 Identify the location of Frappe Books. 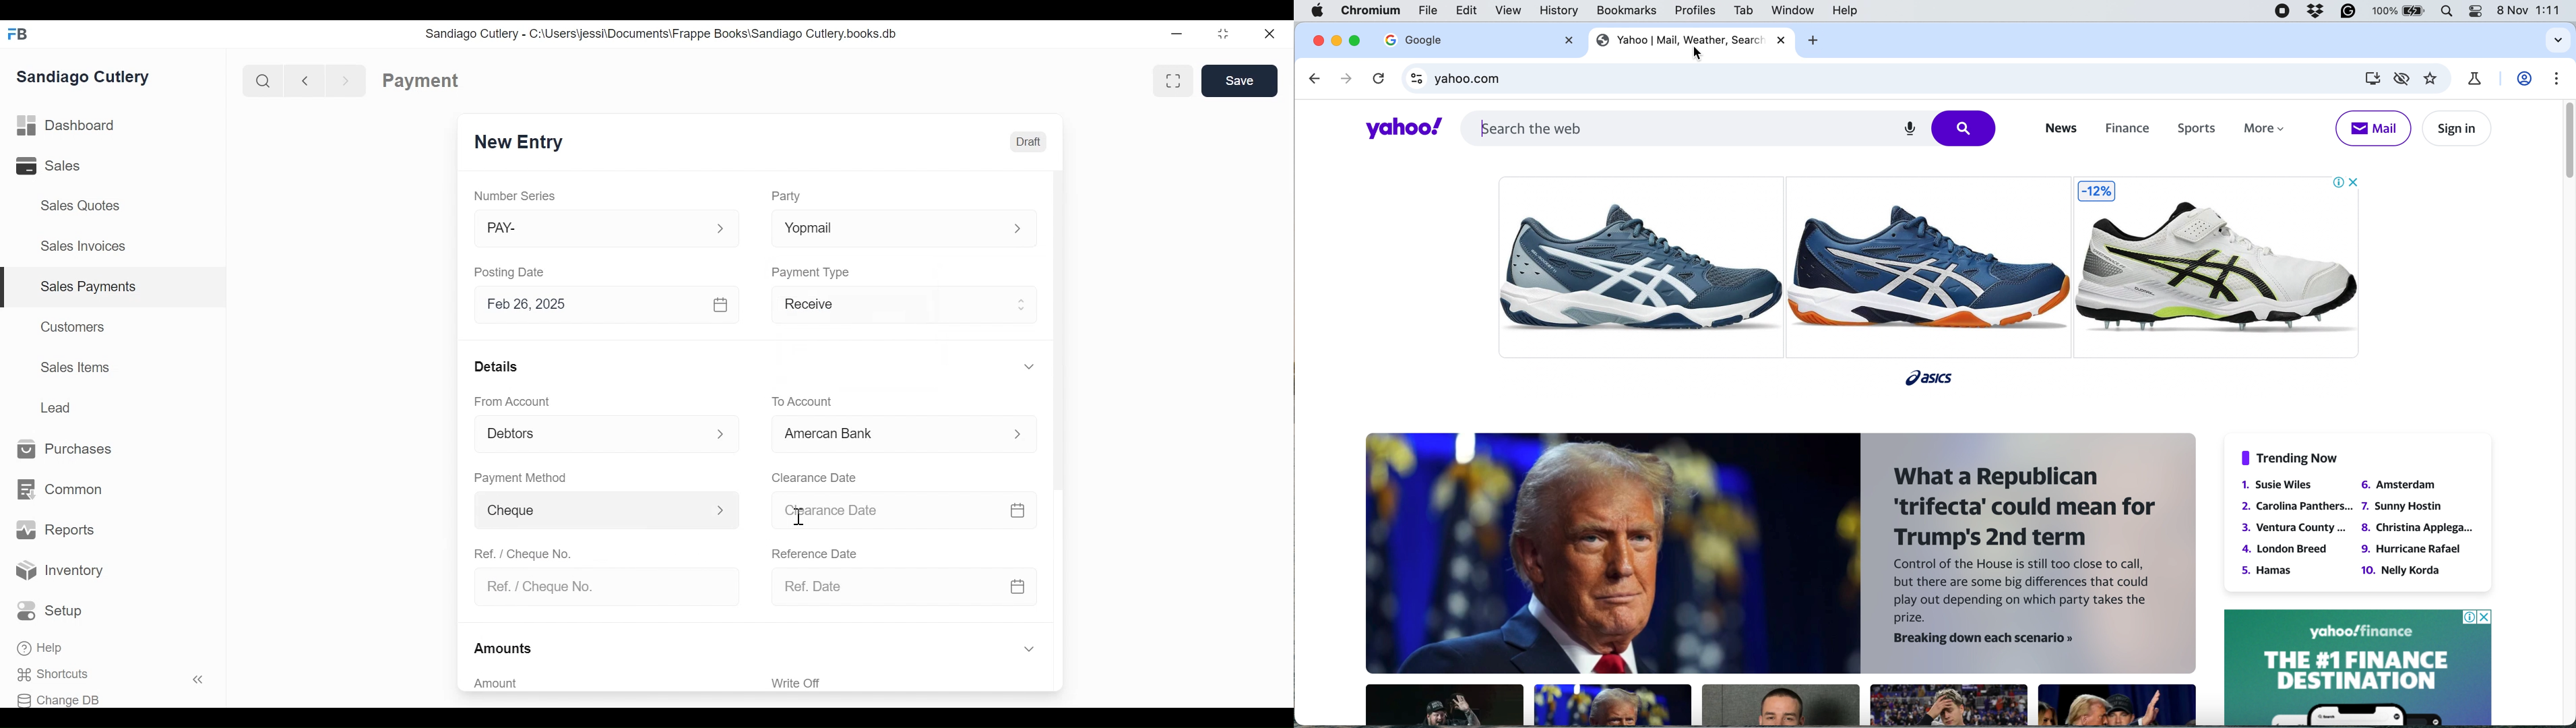
(19, 34).